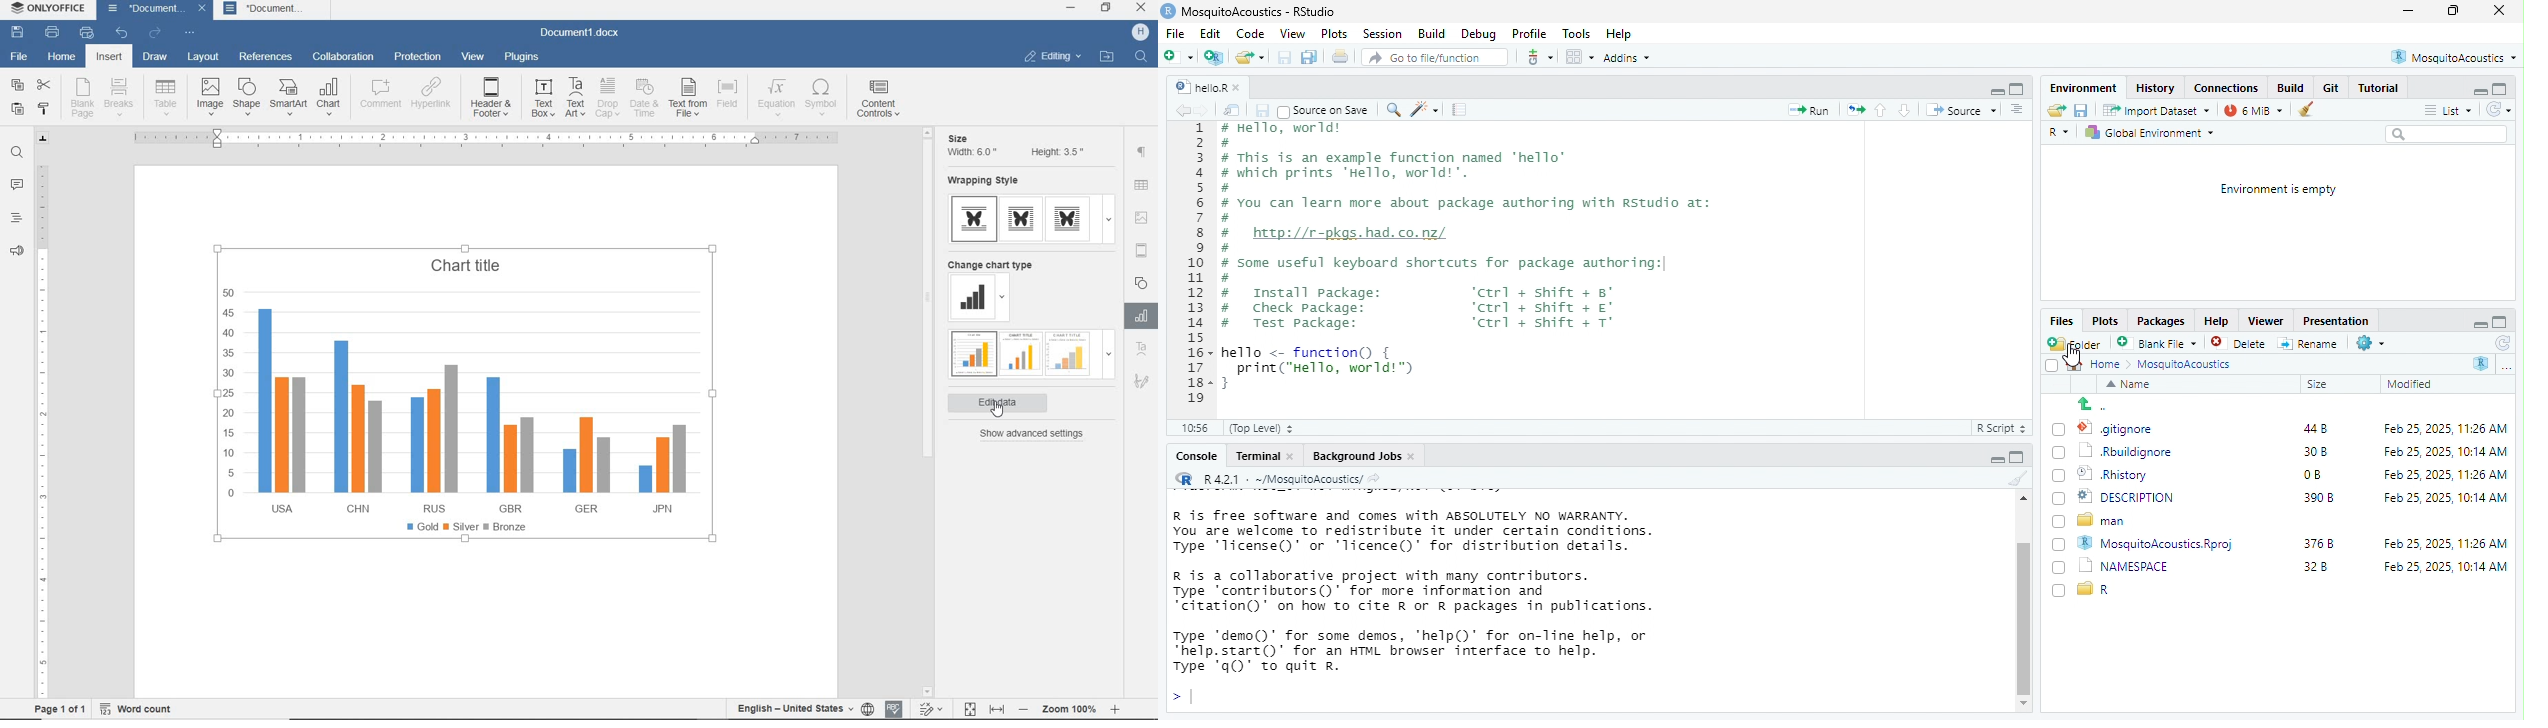 This screenshot has width=2548, height=728. What do you see at coordinates (378, 96) in the screenshot?
I see `comment` at bounding box center [378, 96].